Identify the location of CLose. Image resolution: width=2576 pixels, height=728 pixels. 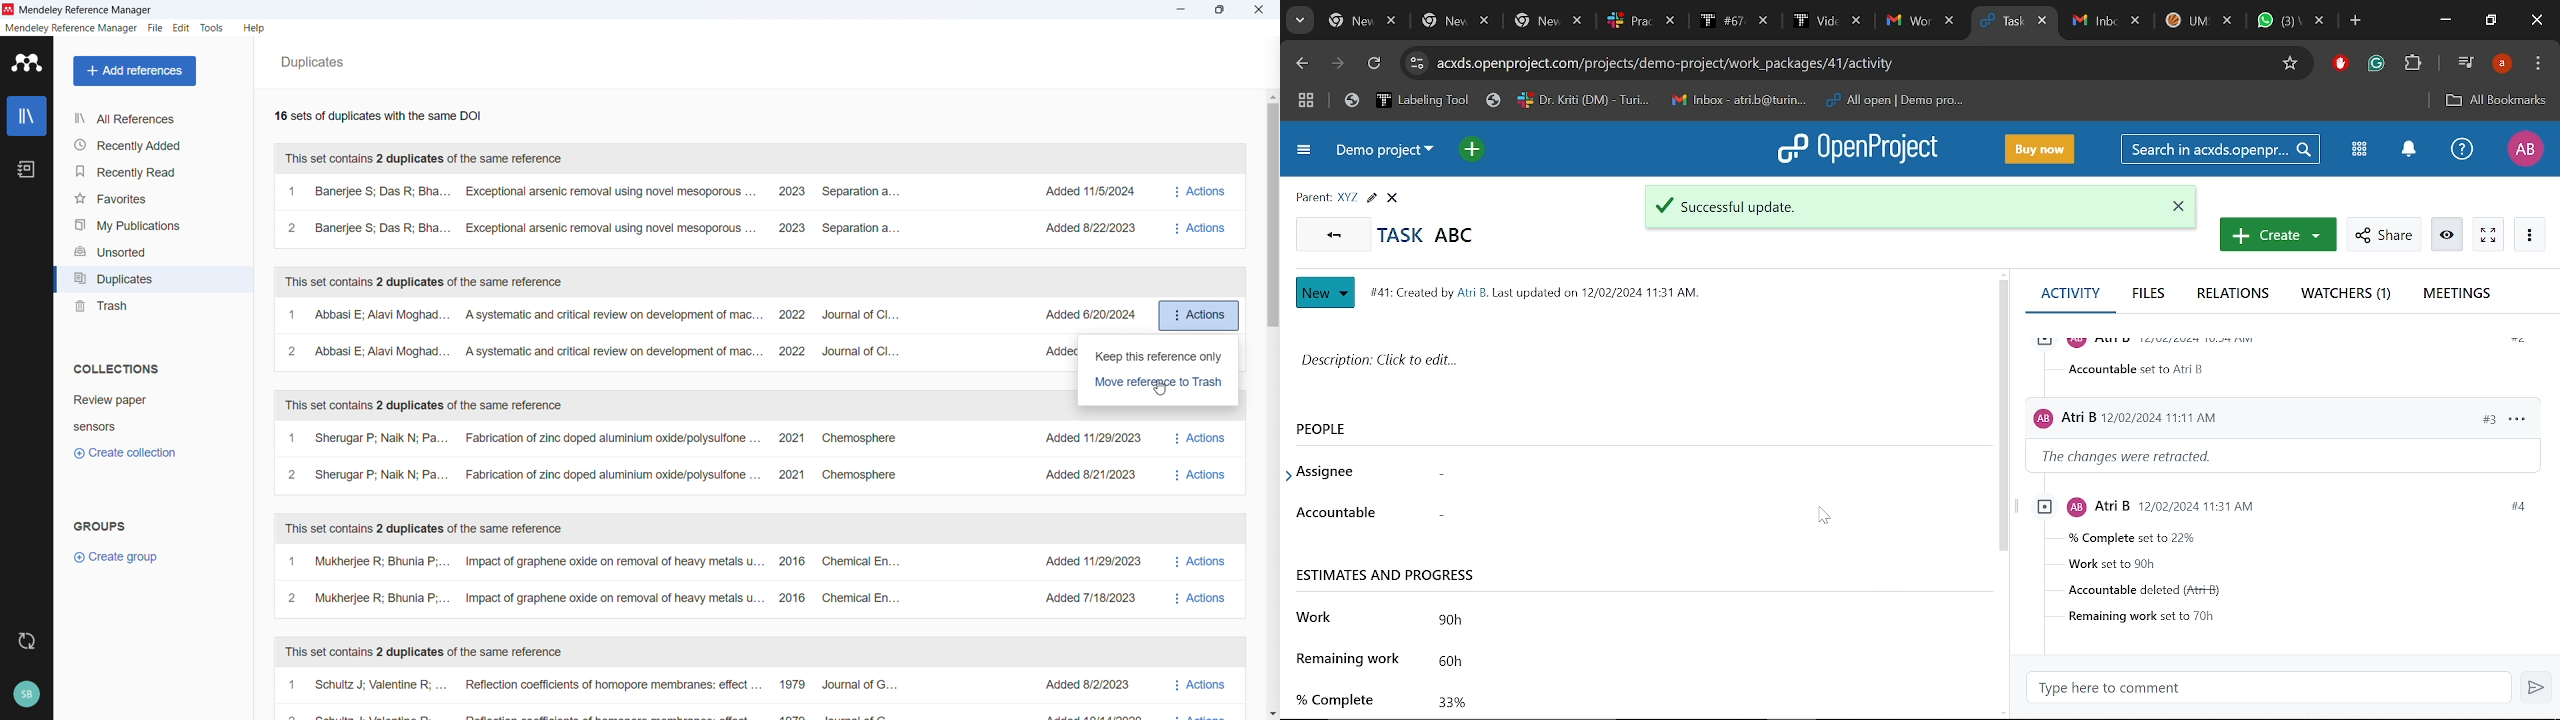
(1395, 198).